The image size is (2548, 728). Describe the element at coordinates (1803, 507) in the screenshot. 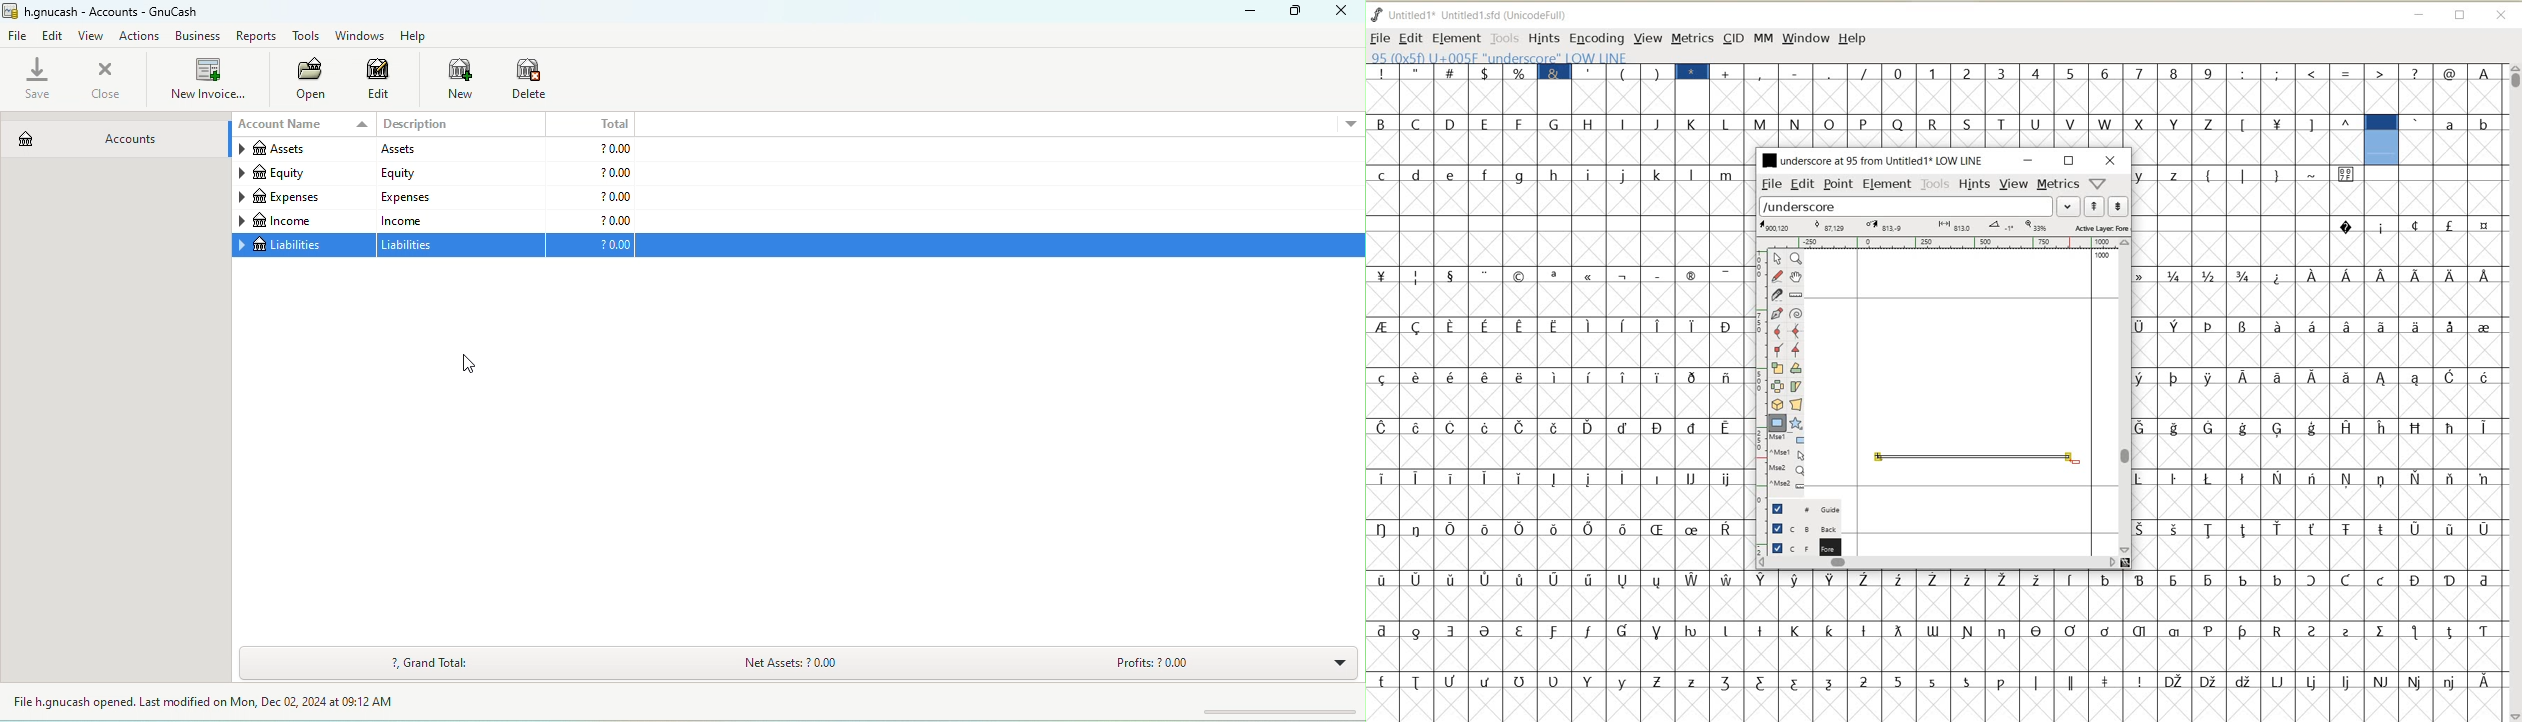

I see `GUIDE` at that location.